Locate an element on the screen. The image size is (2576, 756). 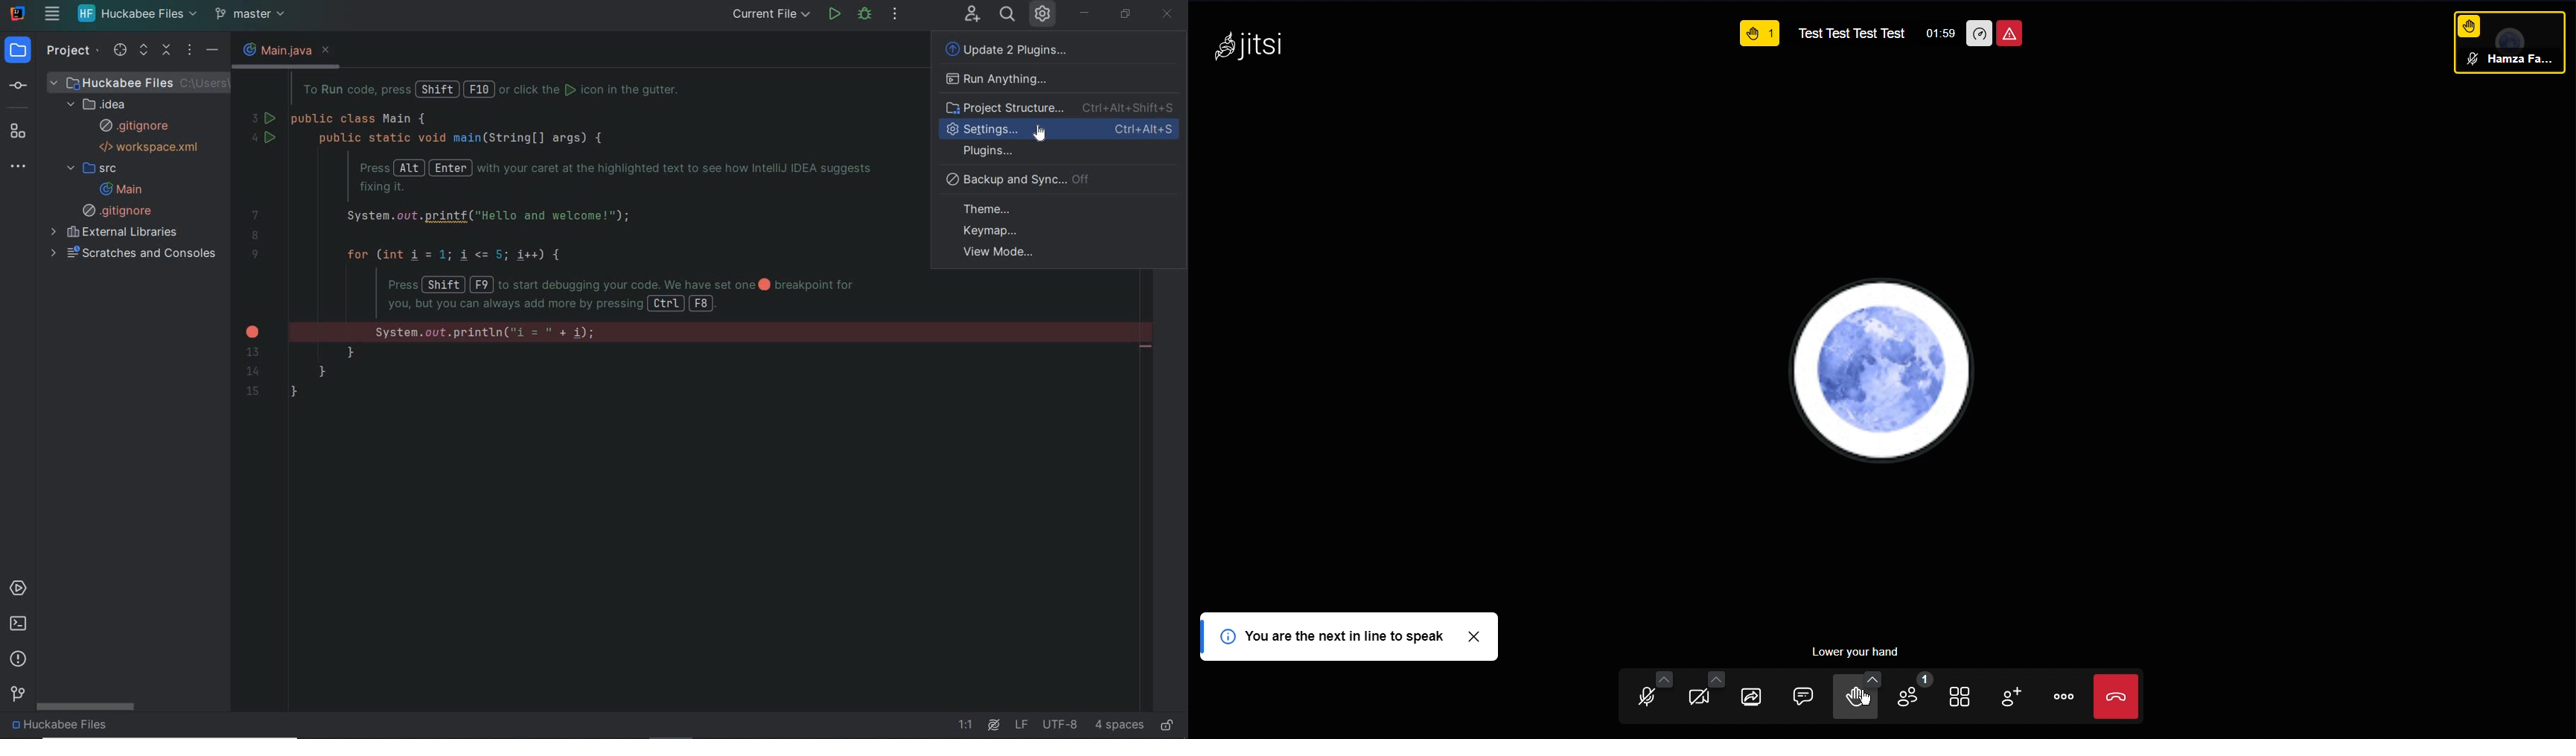
settings is located at coordinates (1043, 16).